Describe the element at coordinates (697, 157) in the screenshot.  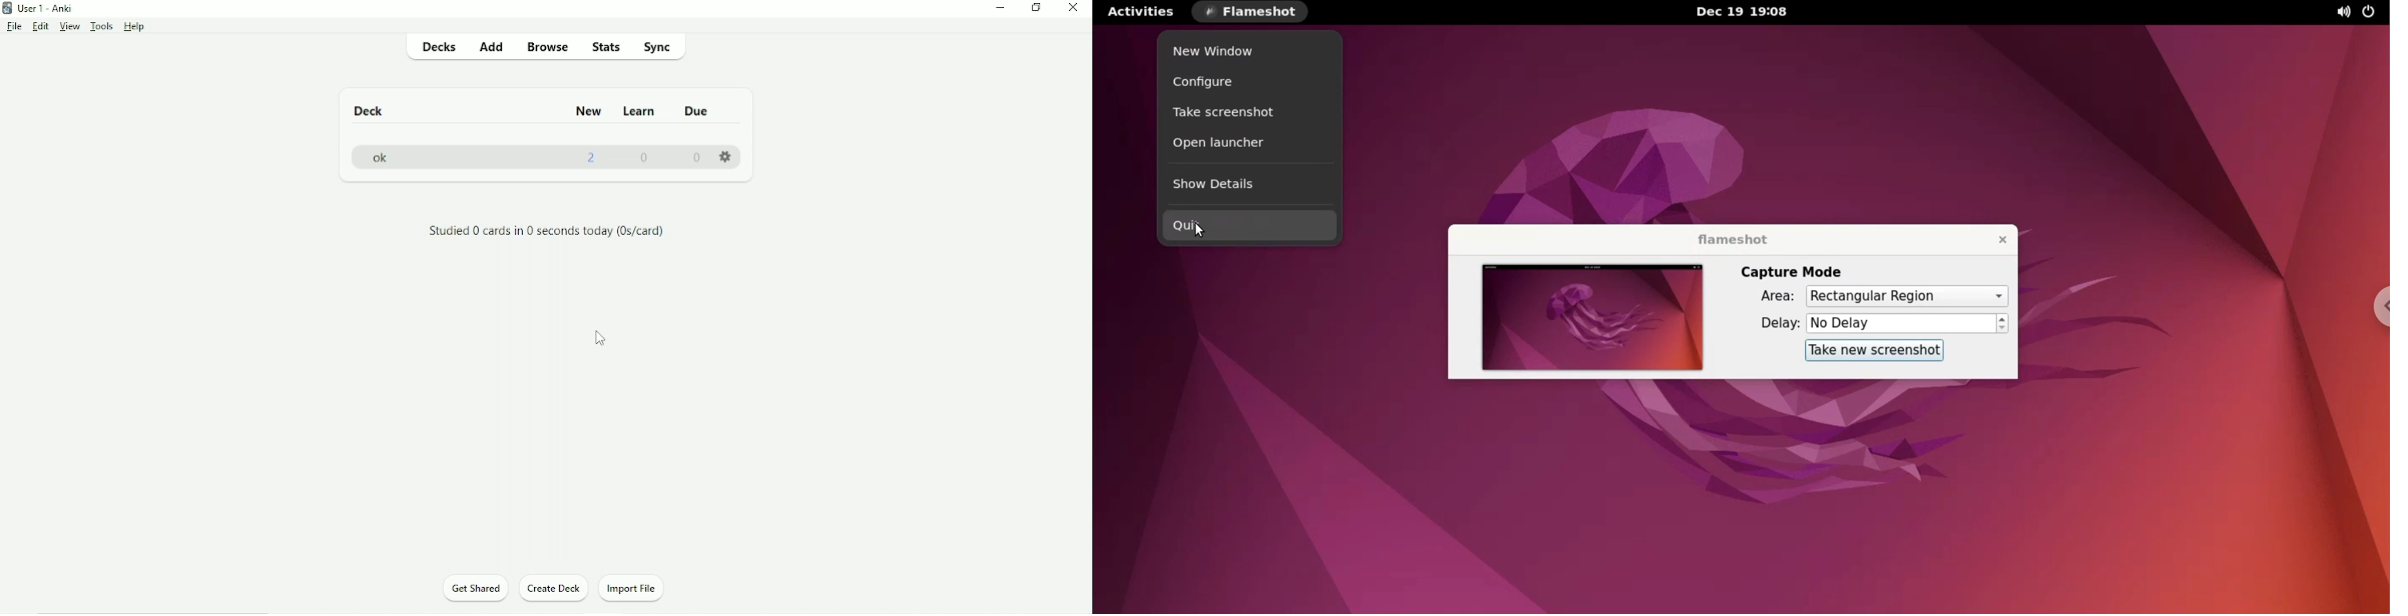
I see `0` at that location.